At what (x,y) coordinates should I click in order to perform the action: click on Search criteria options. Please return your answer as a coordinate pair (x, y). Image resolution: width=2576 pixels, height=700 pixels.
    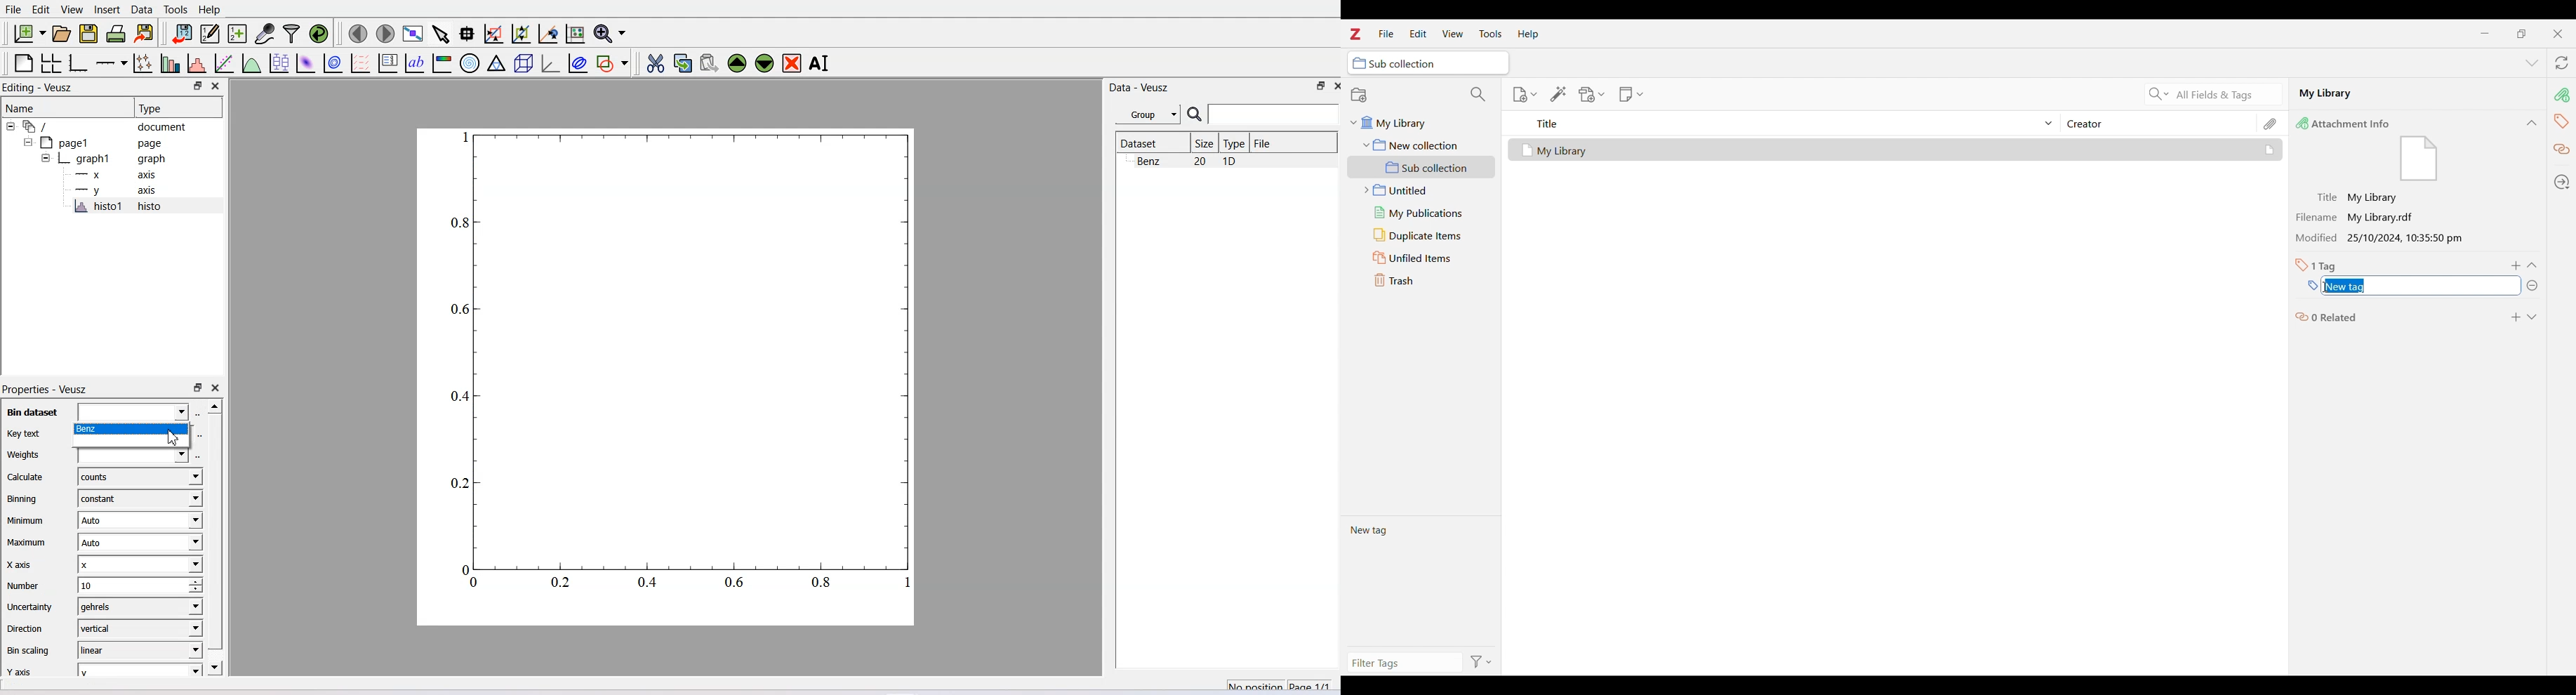
    Looking at the image, I should click on (2159, 93).